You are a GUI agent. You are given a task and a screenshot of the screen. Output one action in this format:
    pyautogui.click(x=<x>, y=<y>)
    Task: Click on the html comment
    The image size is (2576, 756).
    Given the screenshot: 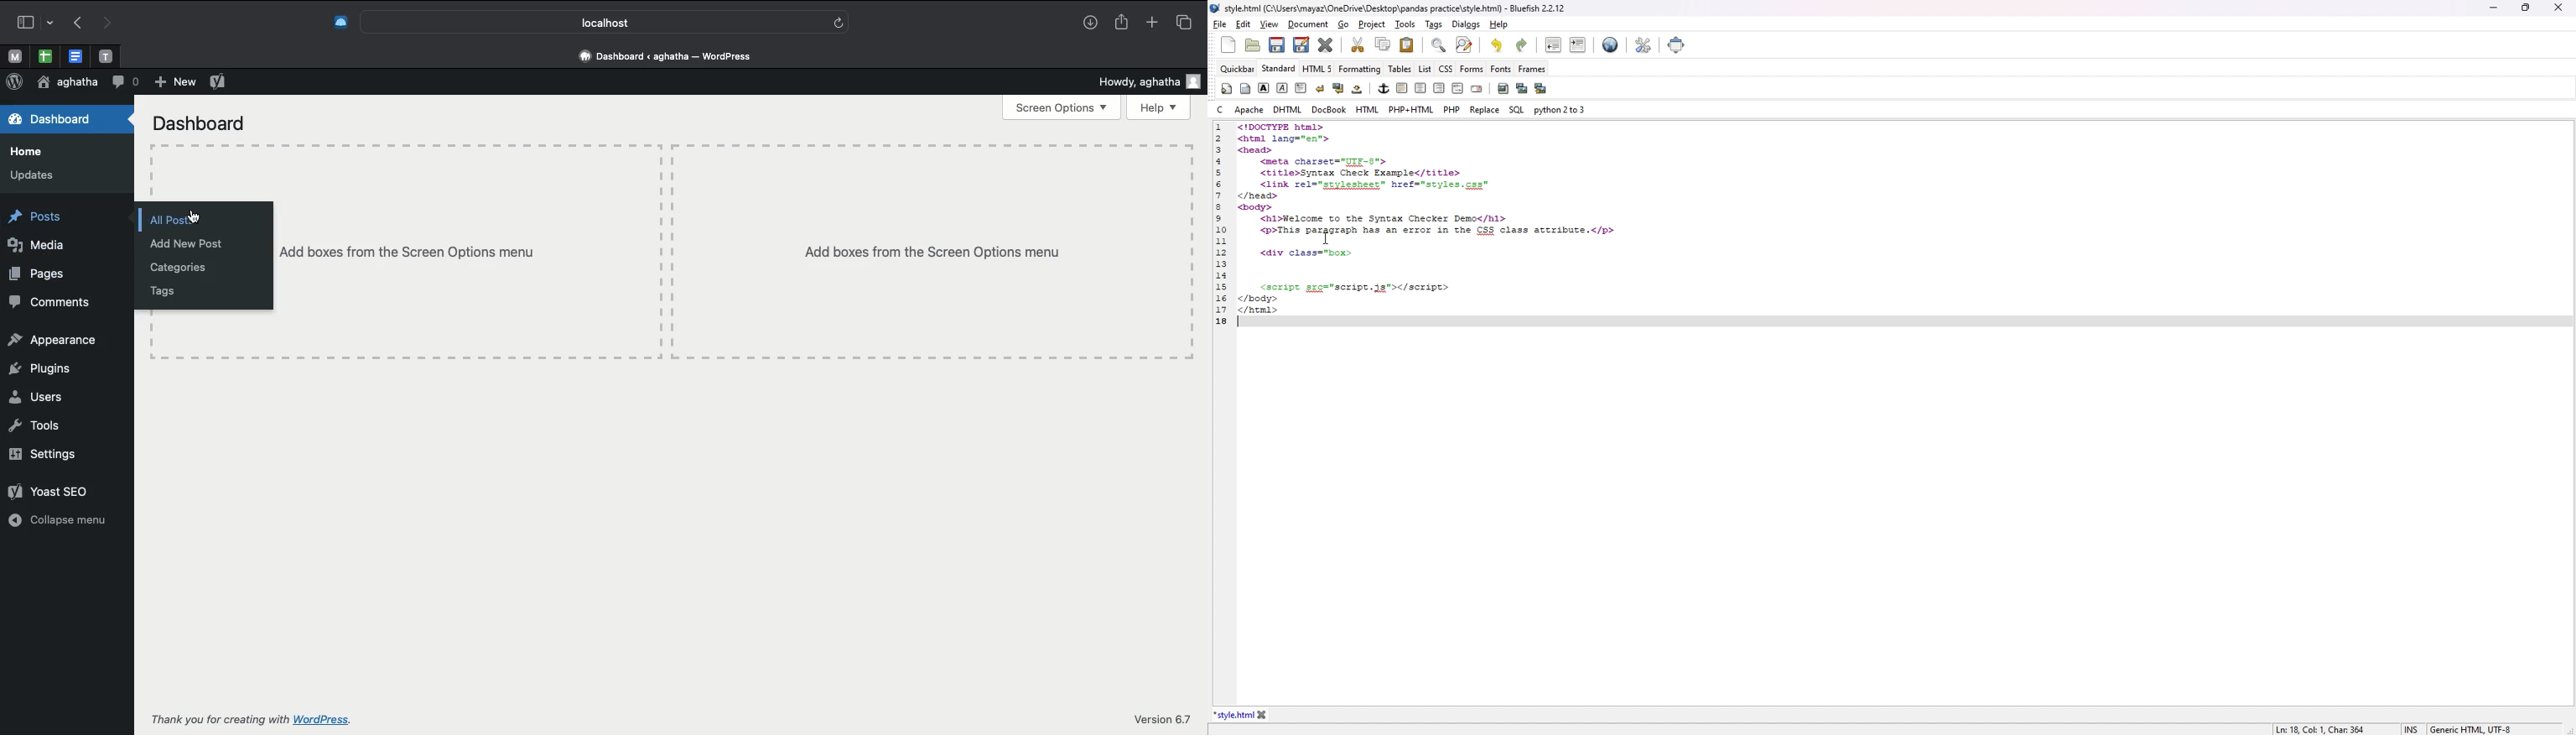 What is the action you would take?
    pyautogui.click(x=1458, y=87)
    